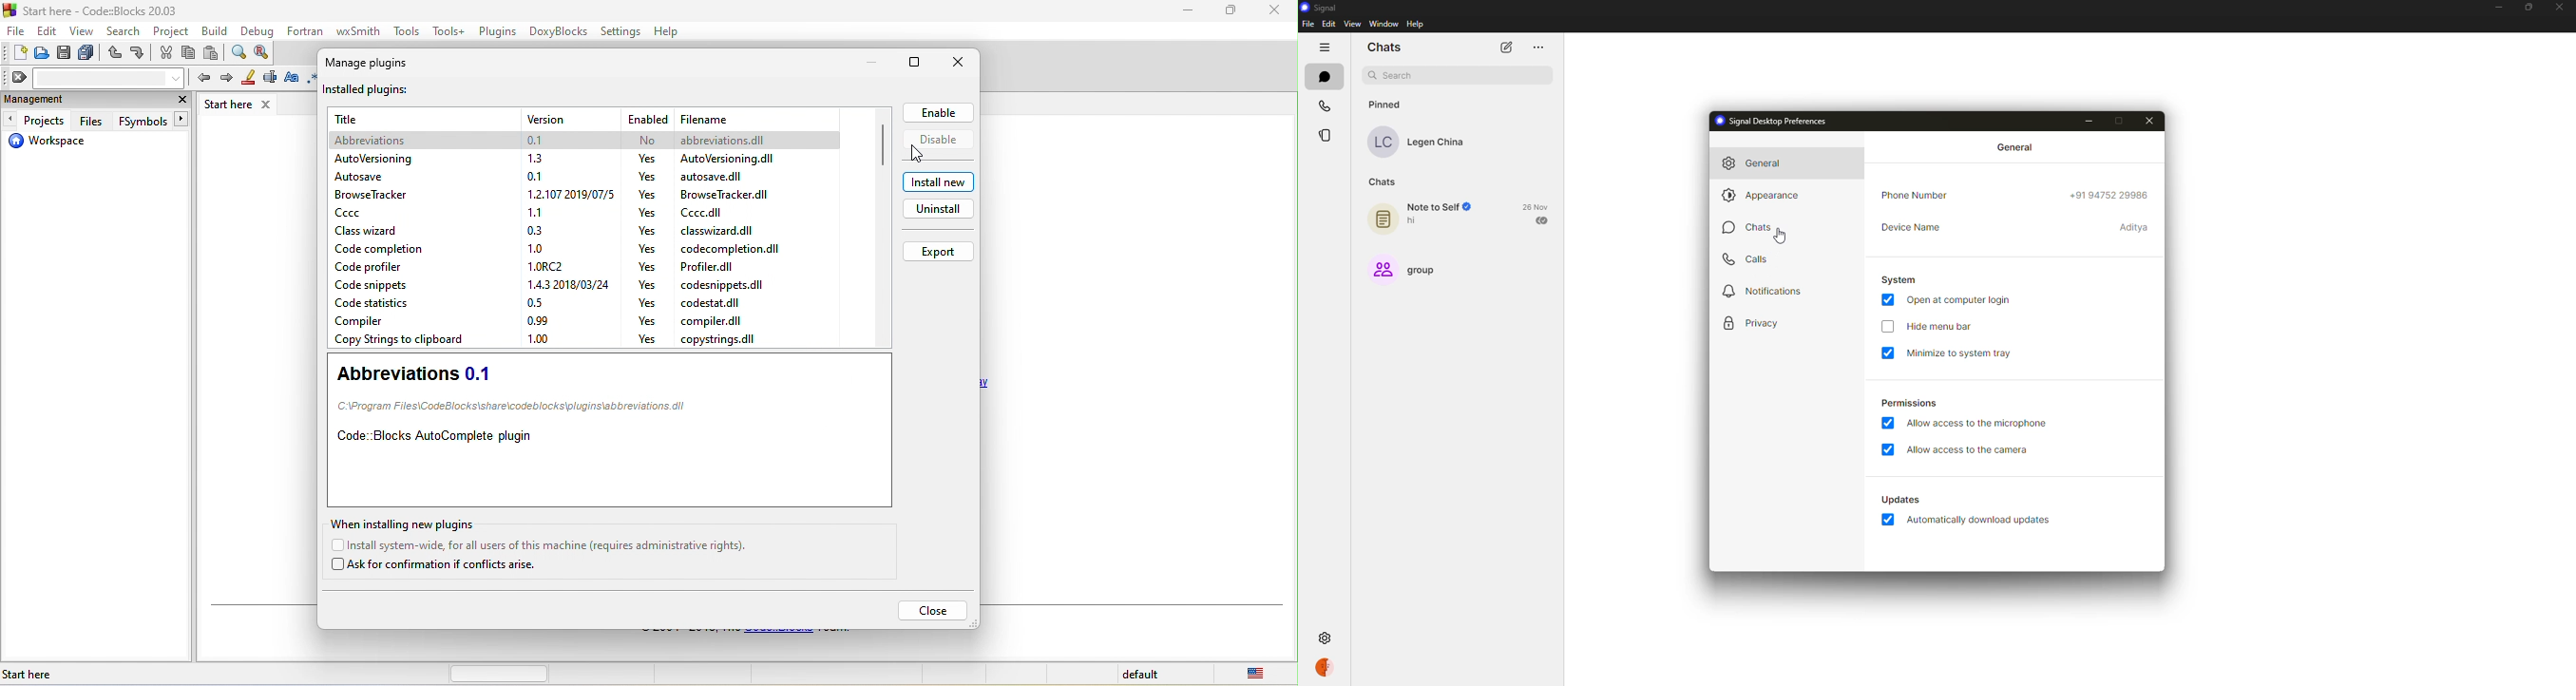 The width and height of the screenshot is (2576, 700). What do you see at coordinates (398, 212) in the screenshot?
I see `ccc` at bounding box center [398, 212].